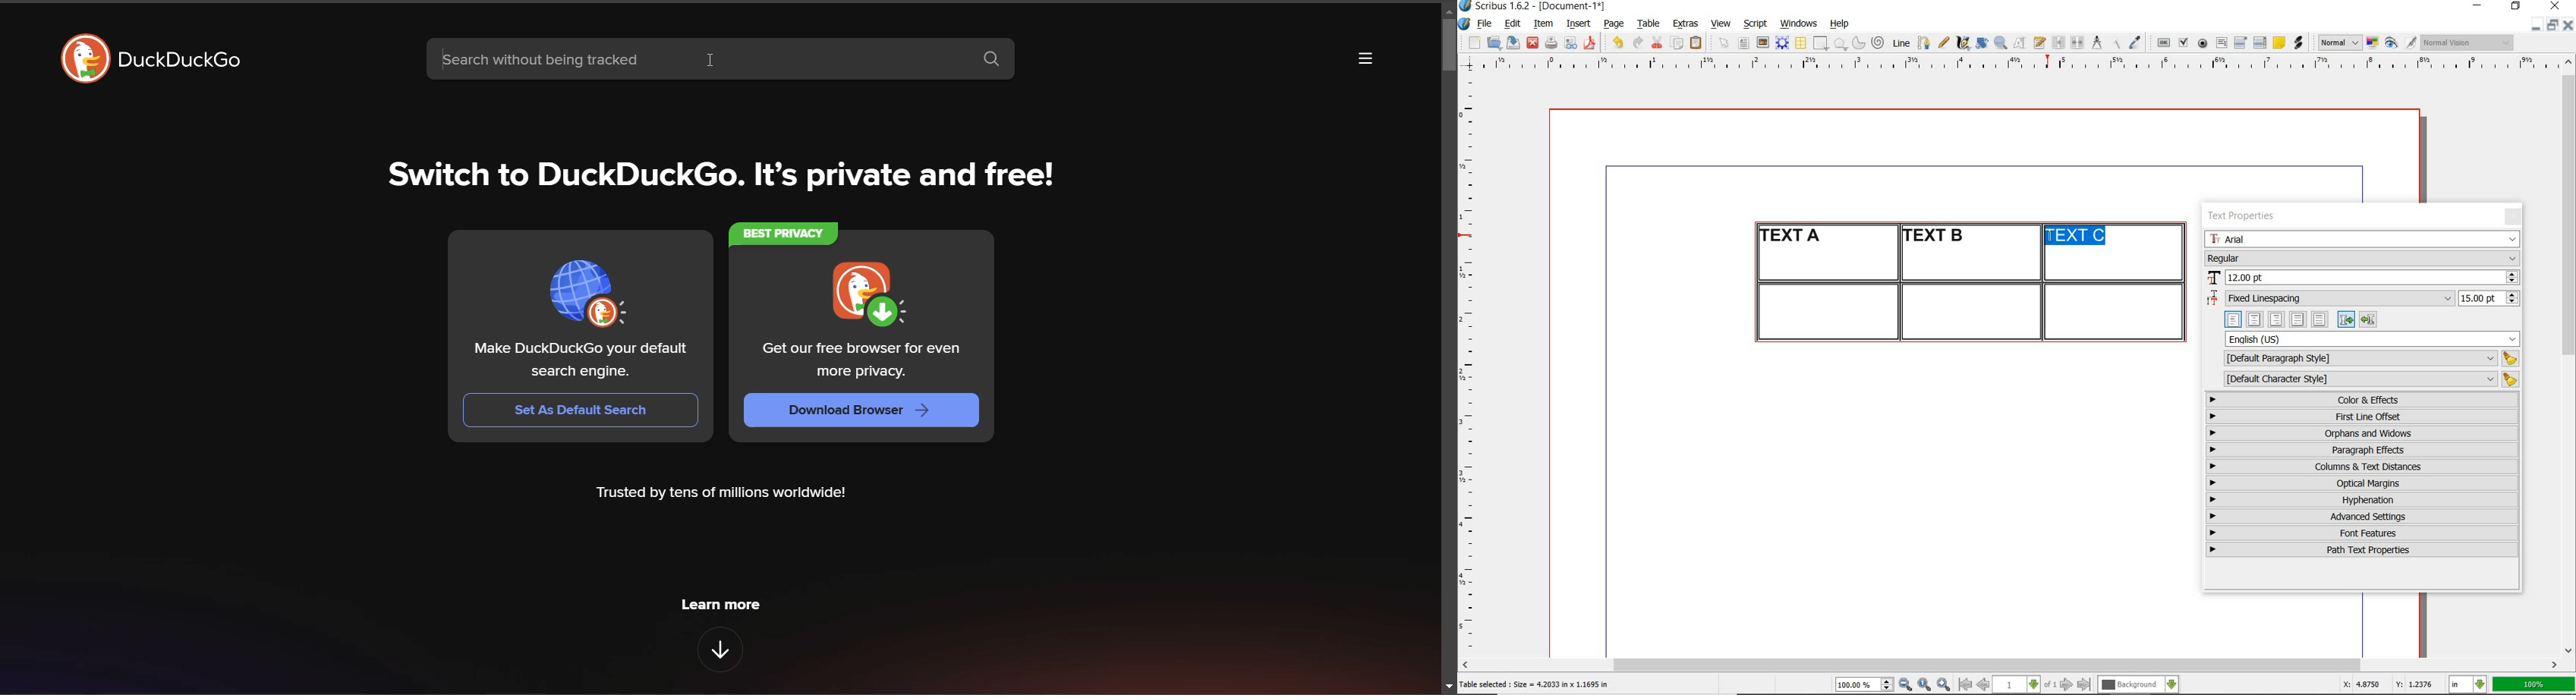 The height and width of the screenshot is (700, 2576). Describe the element at coordinates (1617, 43) in the screenshot. I see `undo` at that location.